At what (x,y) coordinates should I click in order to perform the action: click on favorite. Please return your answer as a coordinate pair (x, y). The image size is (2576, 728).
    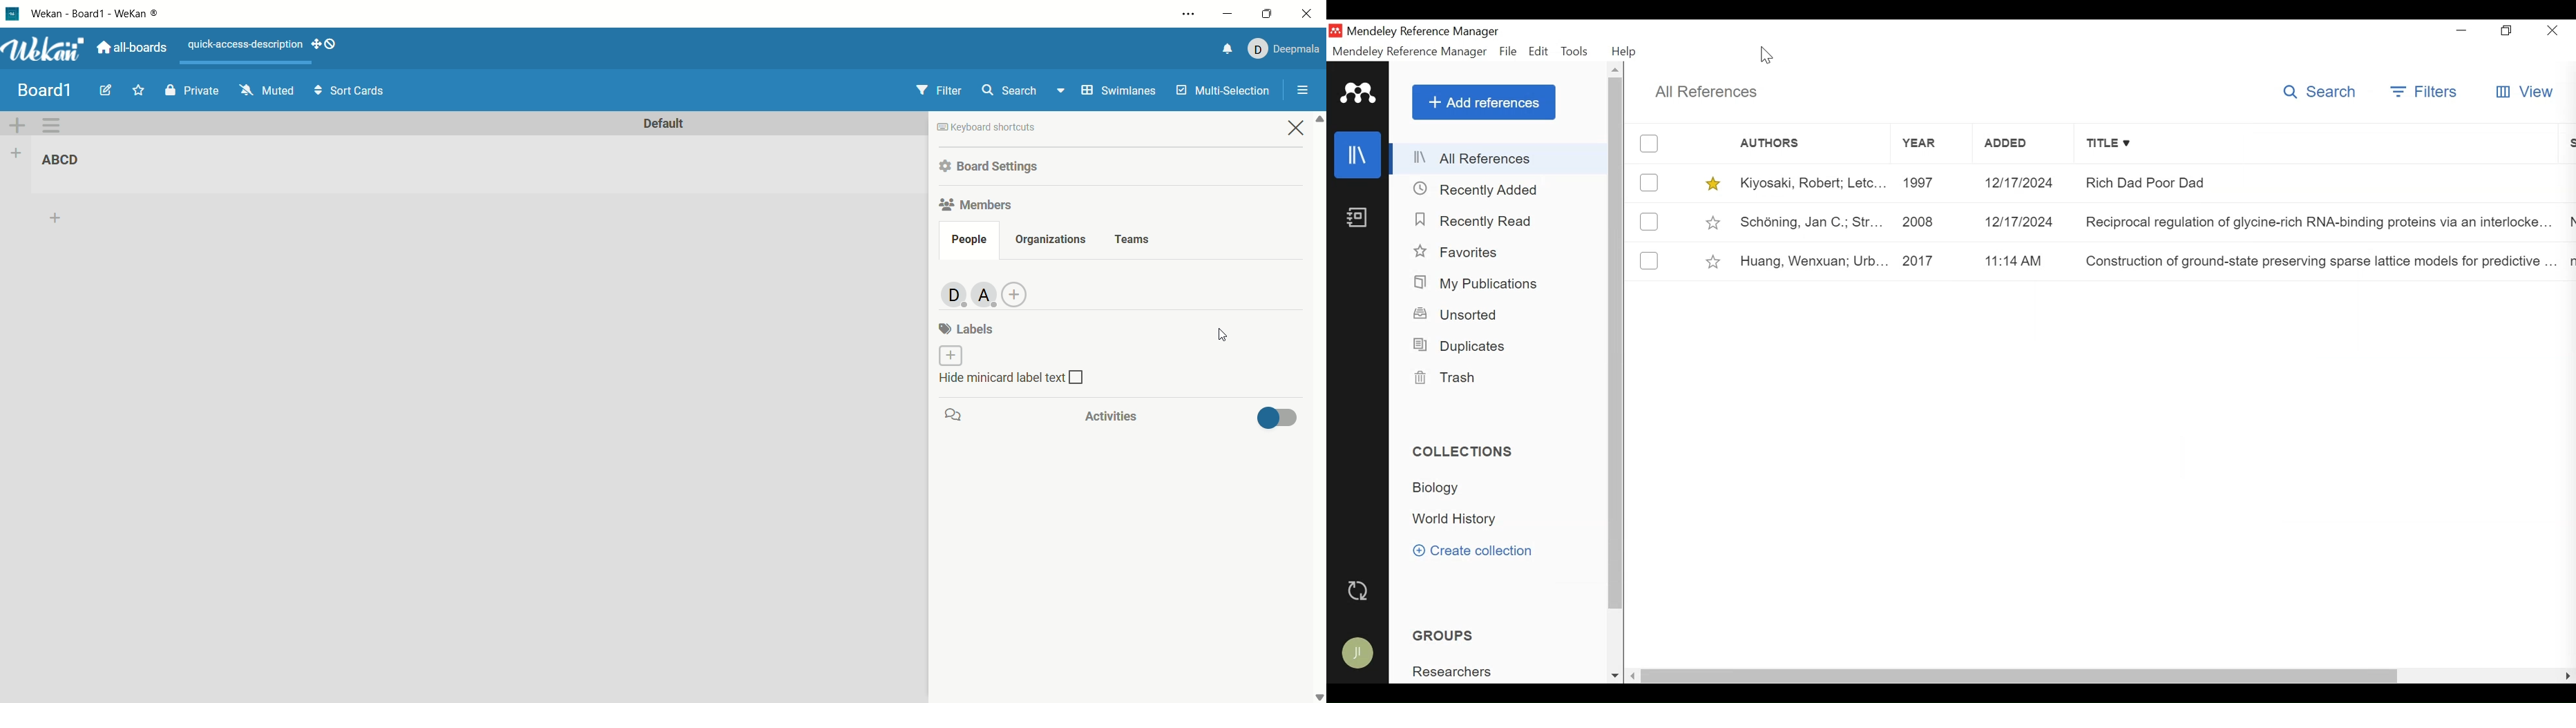
    Looking at the image, I should click on (137, 89).